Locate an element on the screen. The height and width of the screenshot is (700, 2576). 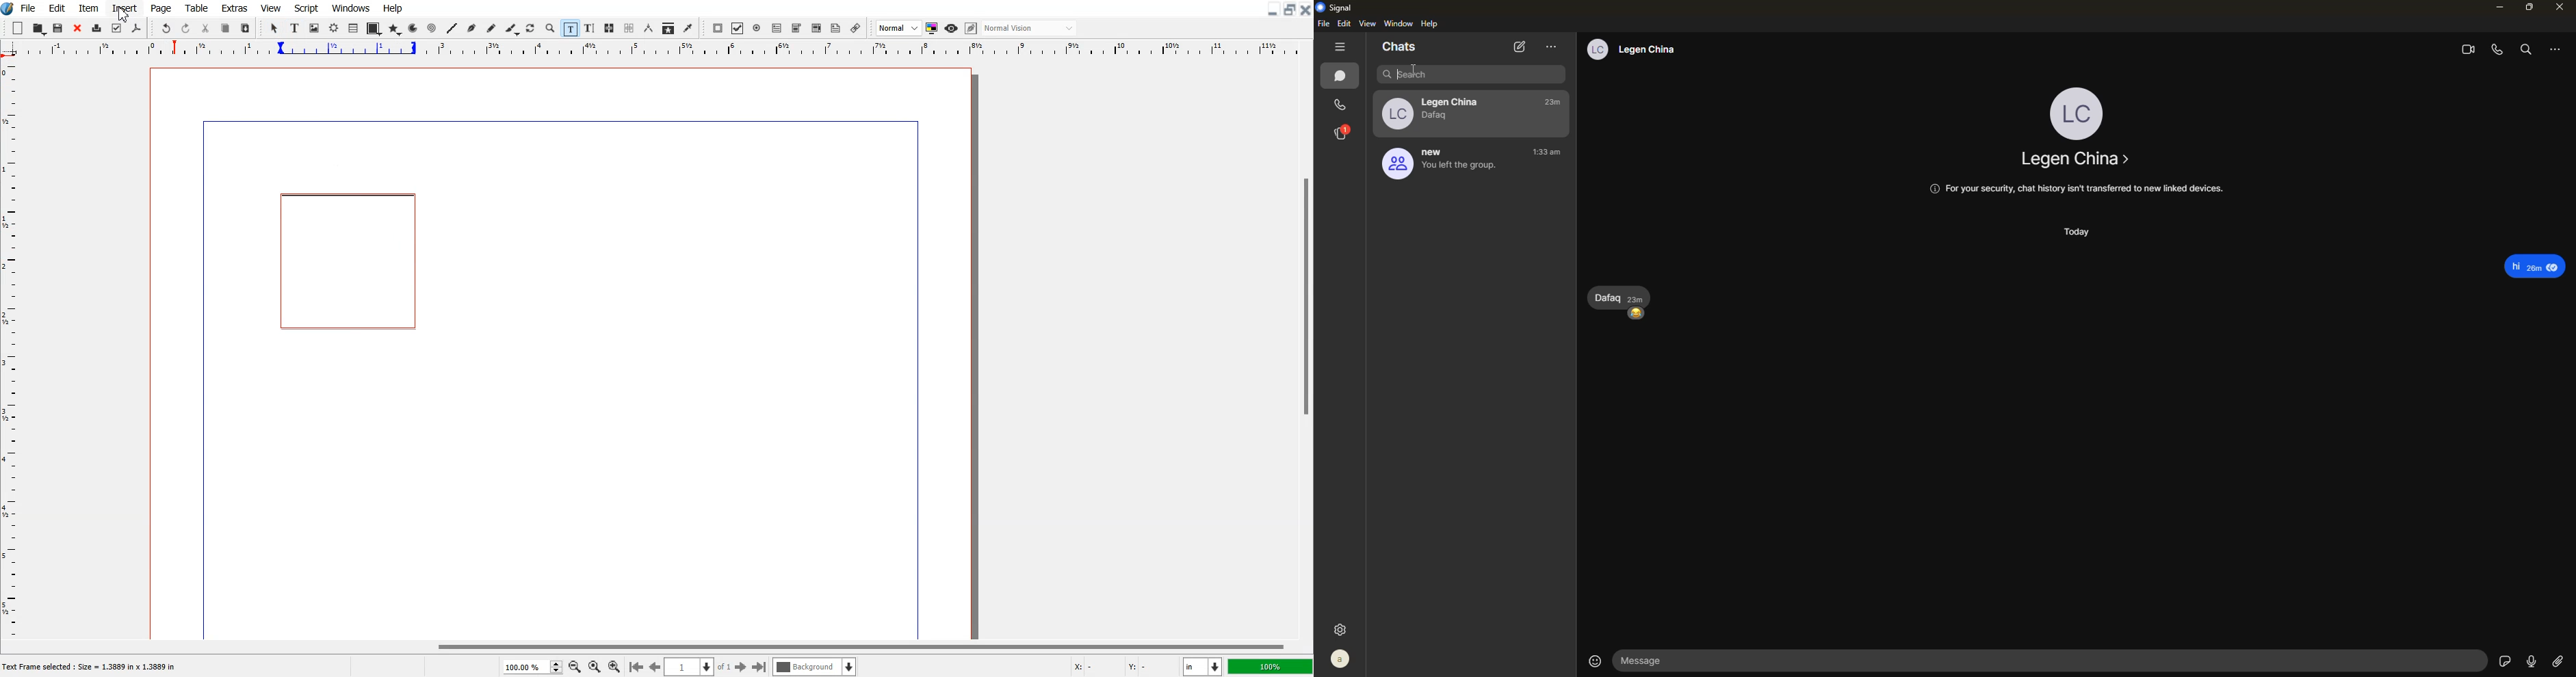
Insert is located at coordinates (124, 8).